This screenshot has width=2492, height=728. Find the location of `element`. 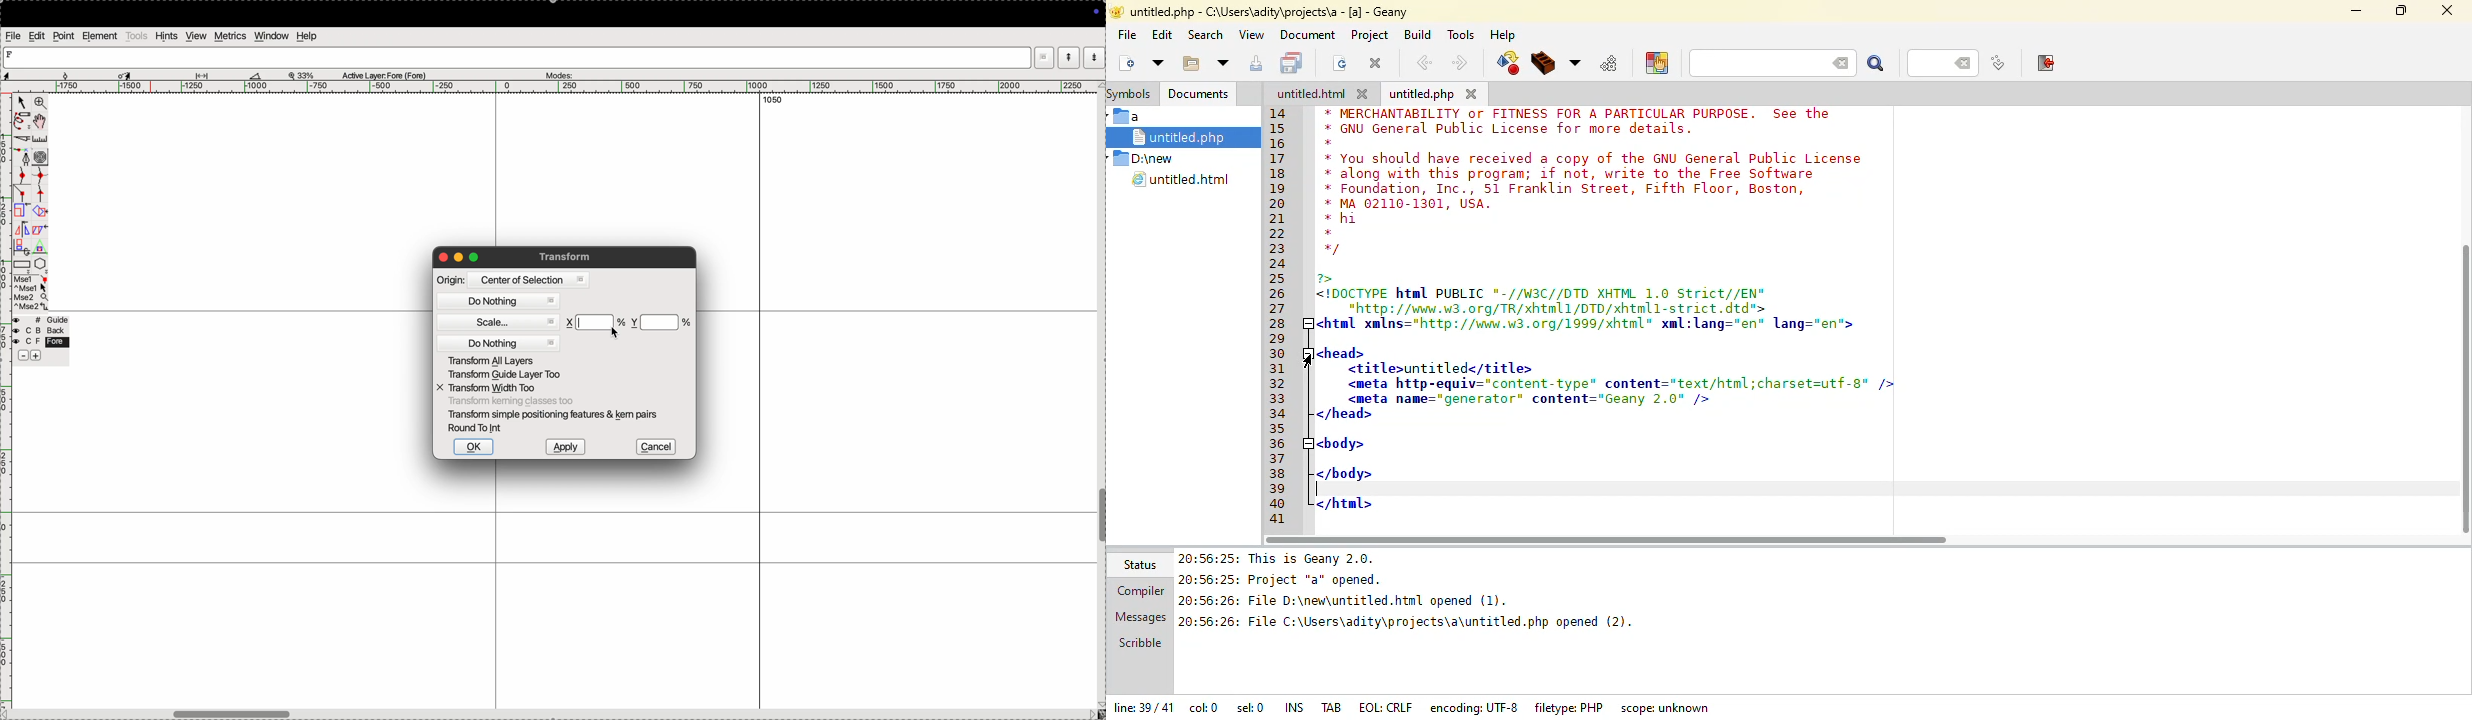

element is located at coordinates (99, 36).